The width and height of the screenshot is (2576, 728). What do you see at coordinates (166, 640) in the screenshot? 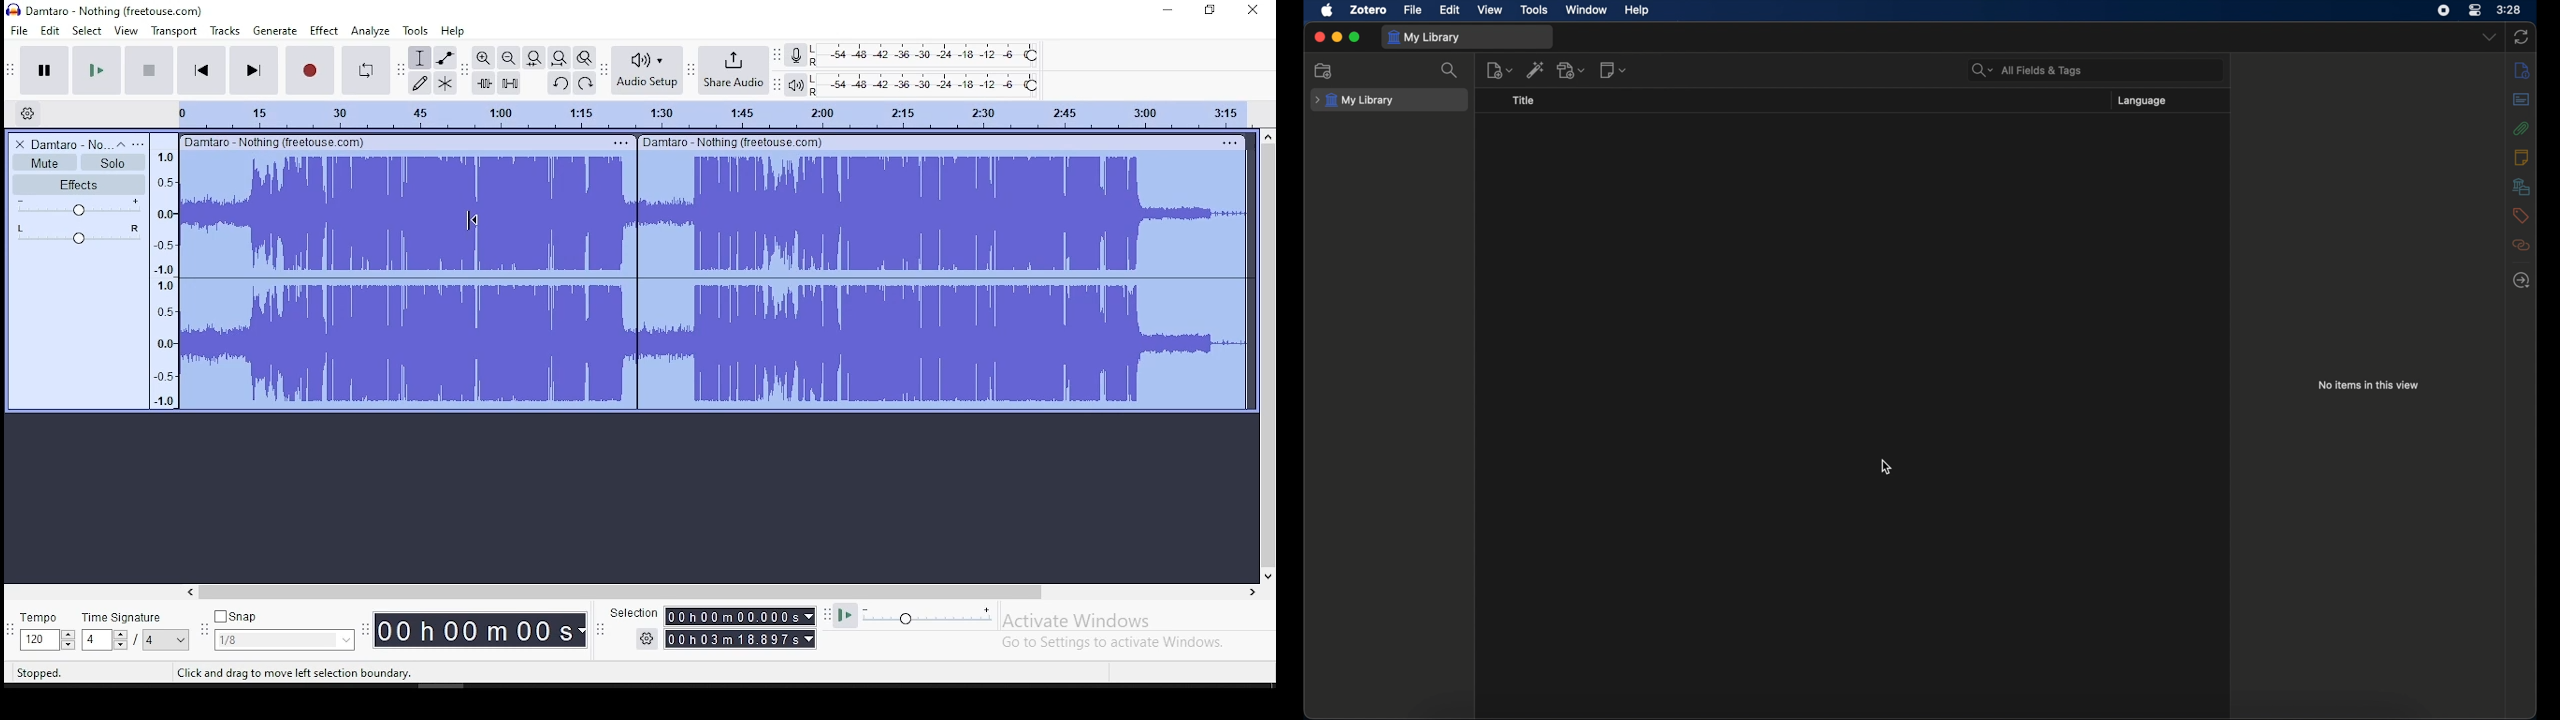
I see `menu` at bounding box center [166, 640].